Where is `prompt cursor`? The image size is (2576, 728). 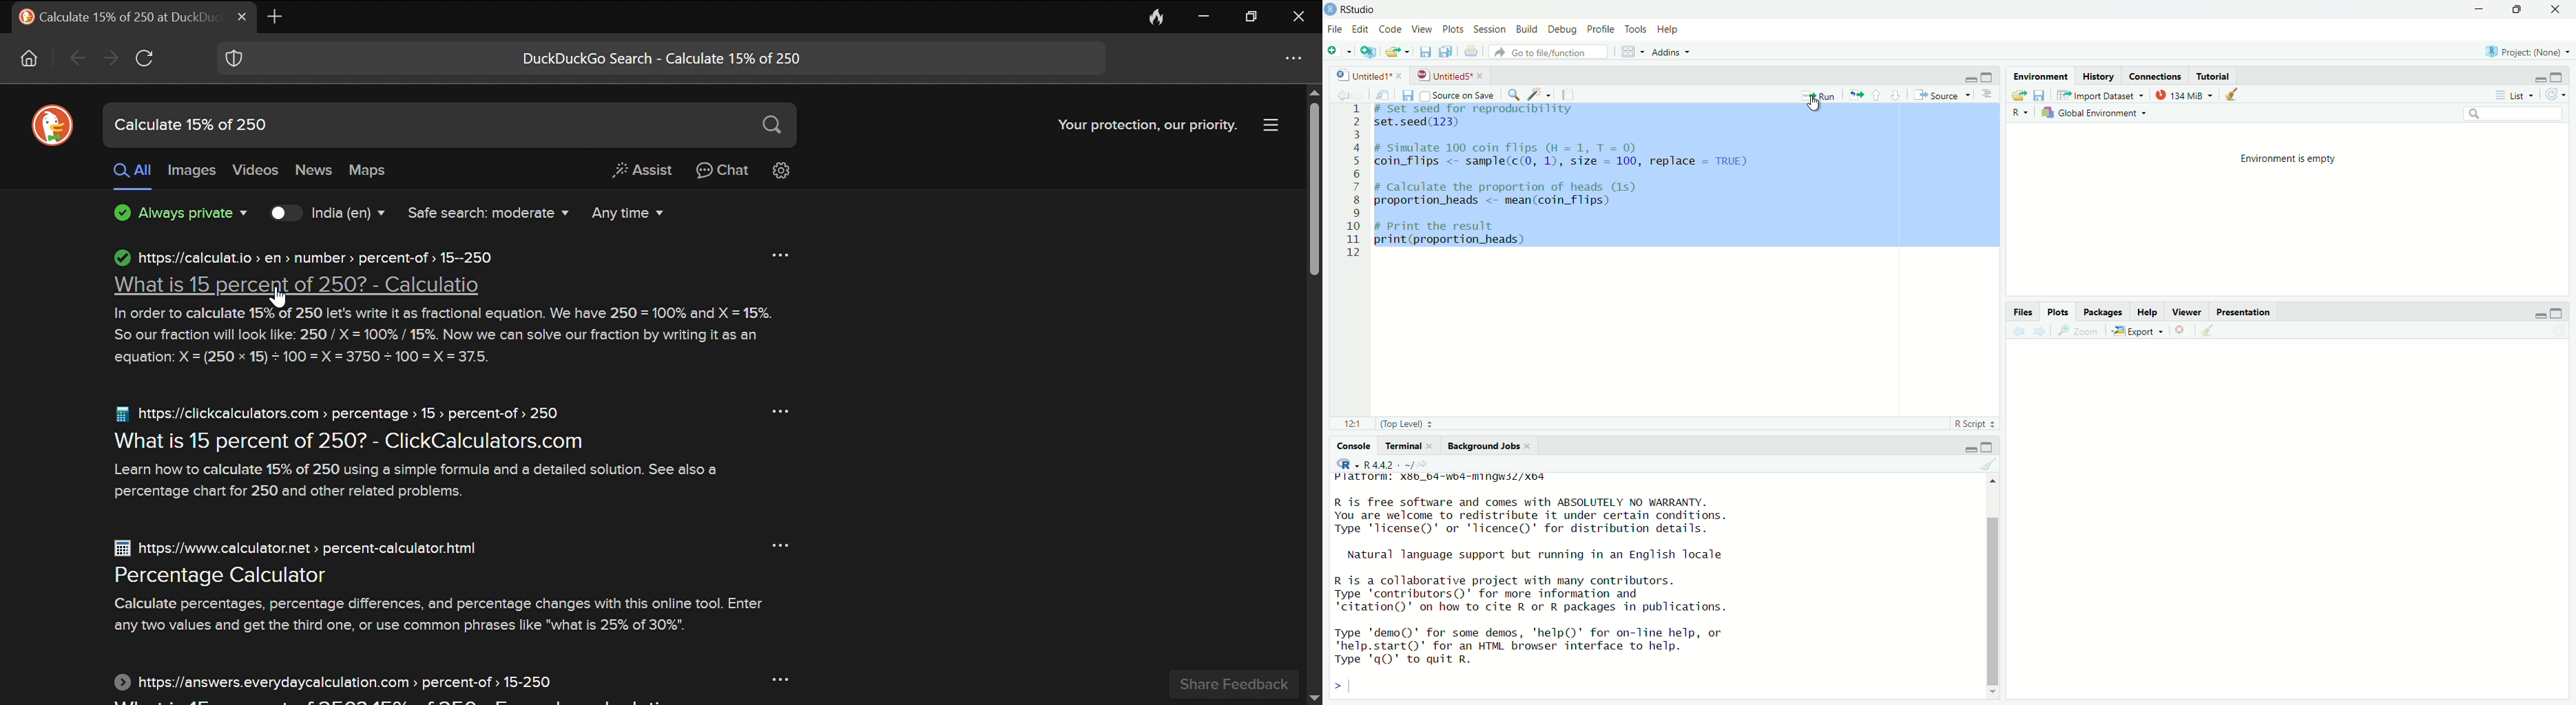
prompt cursor is located at coordinates (1332, 685).